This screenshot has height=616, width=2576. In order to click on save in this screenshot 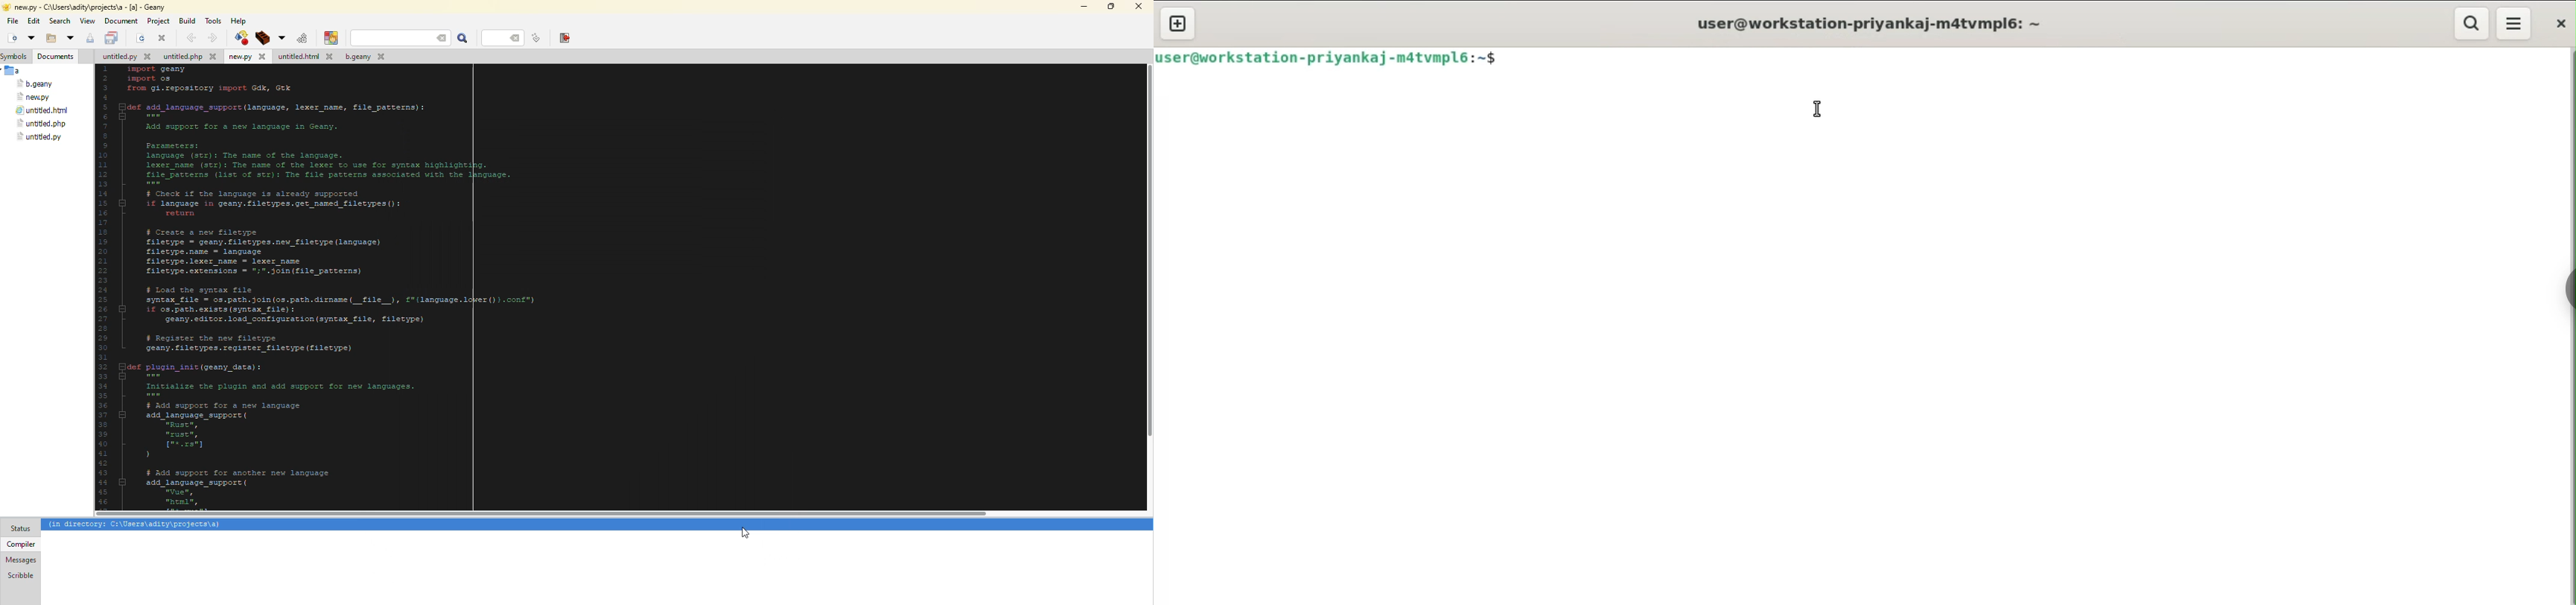, I will do `click(90, 38)`.